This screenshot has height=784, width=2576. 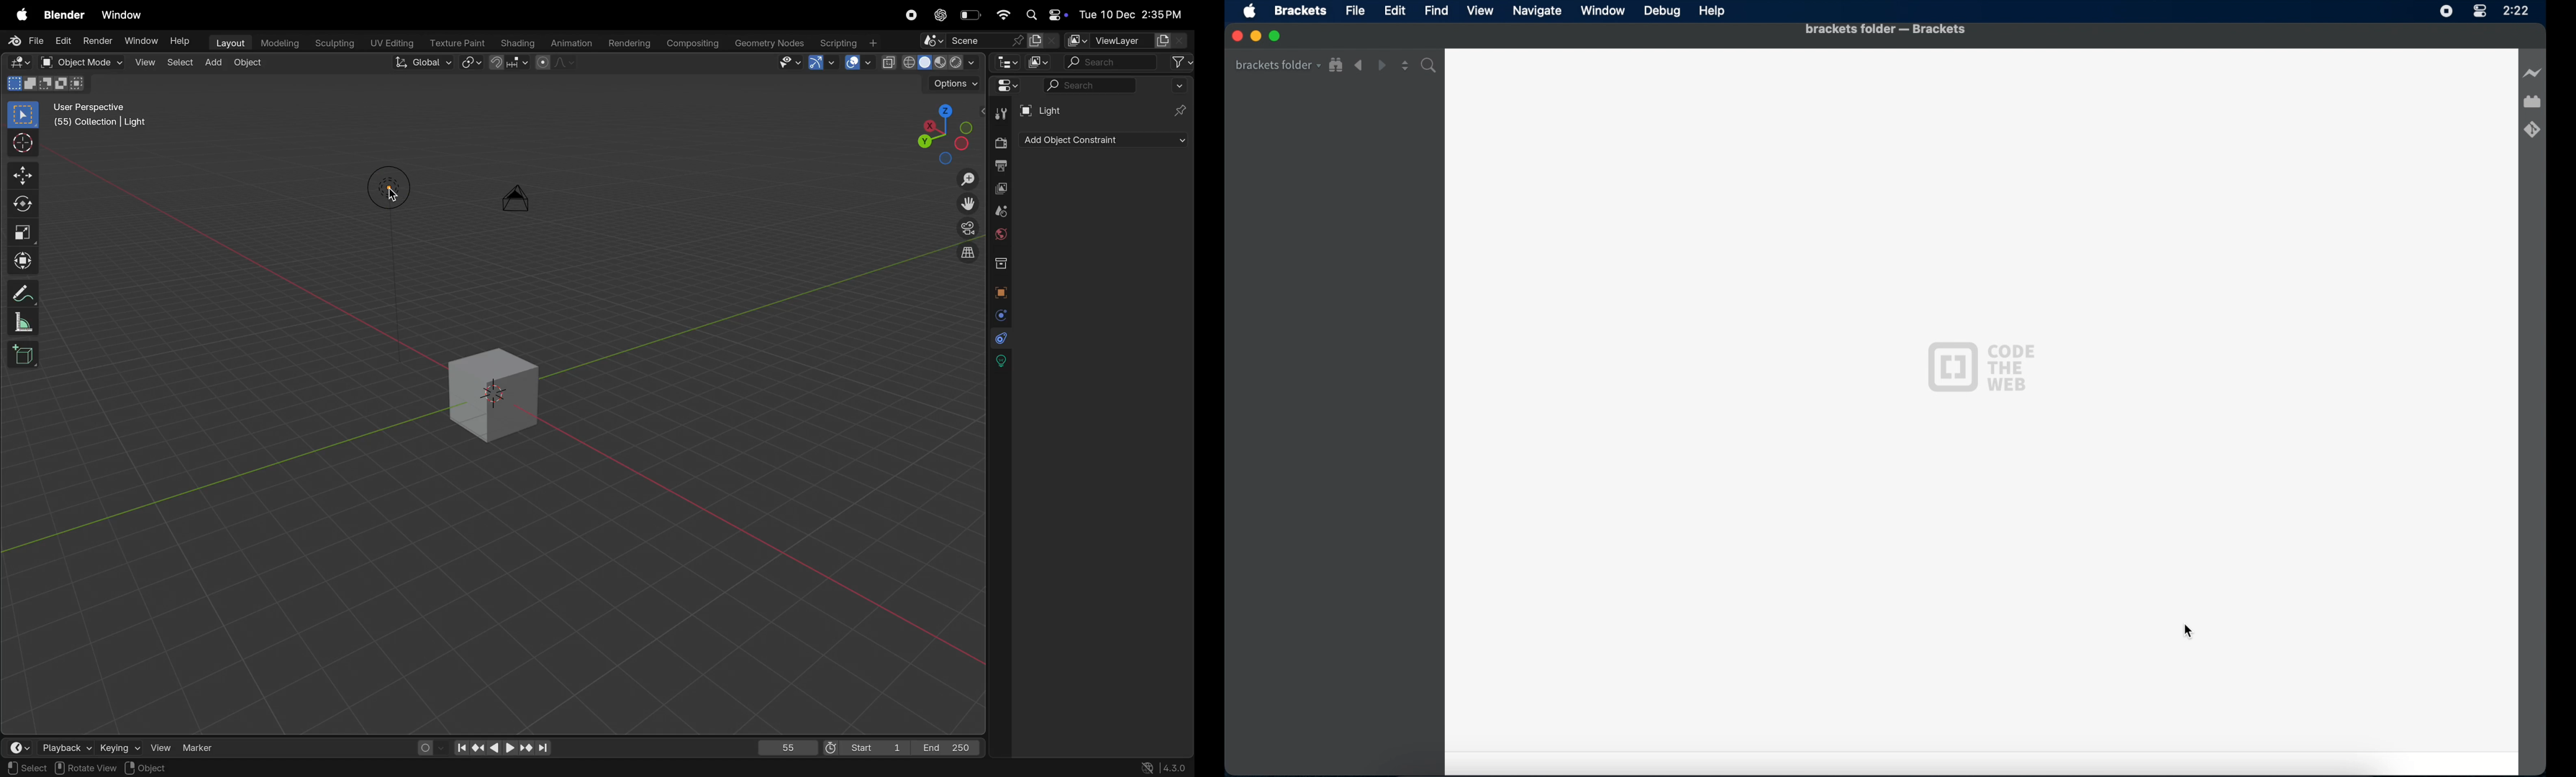 I want to click on brackets, so click(x=1300, y=12).